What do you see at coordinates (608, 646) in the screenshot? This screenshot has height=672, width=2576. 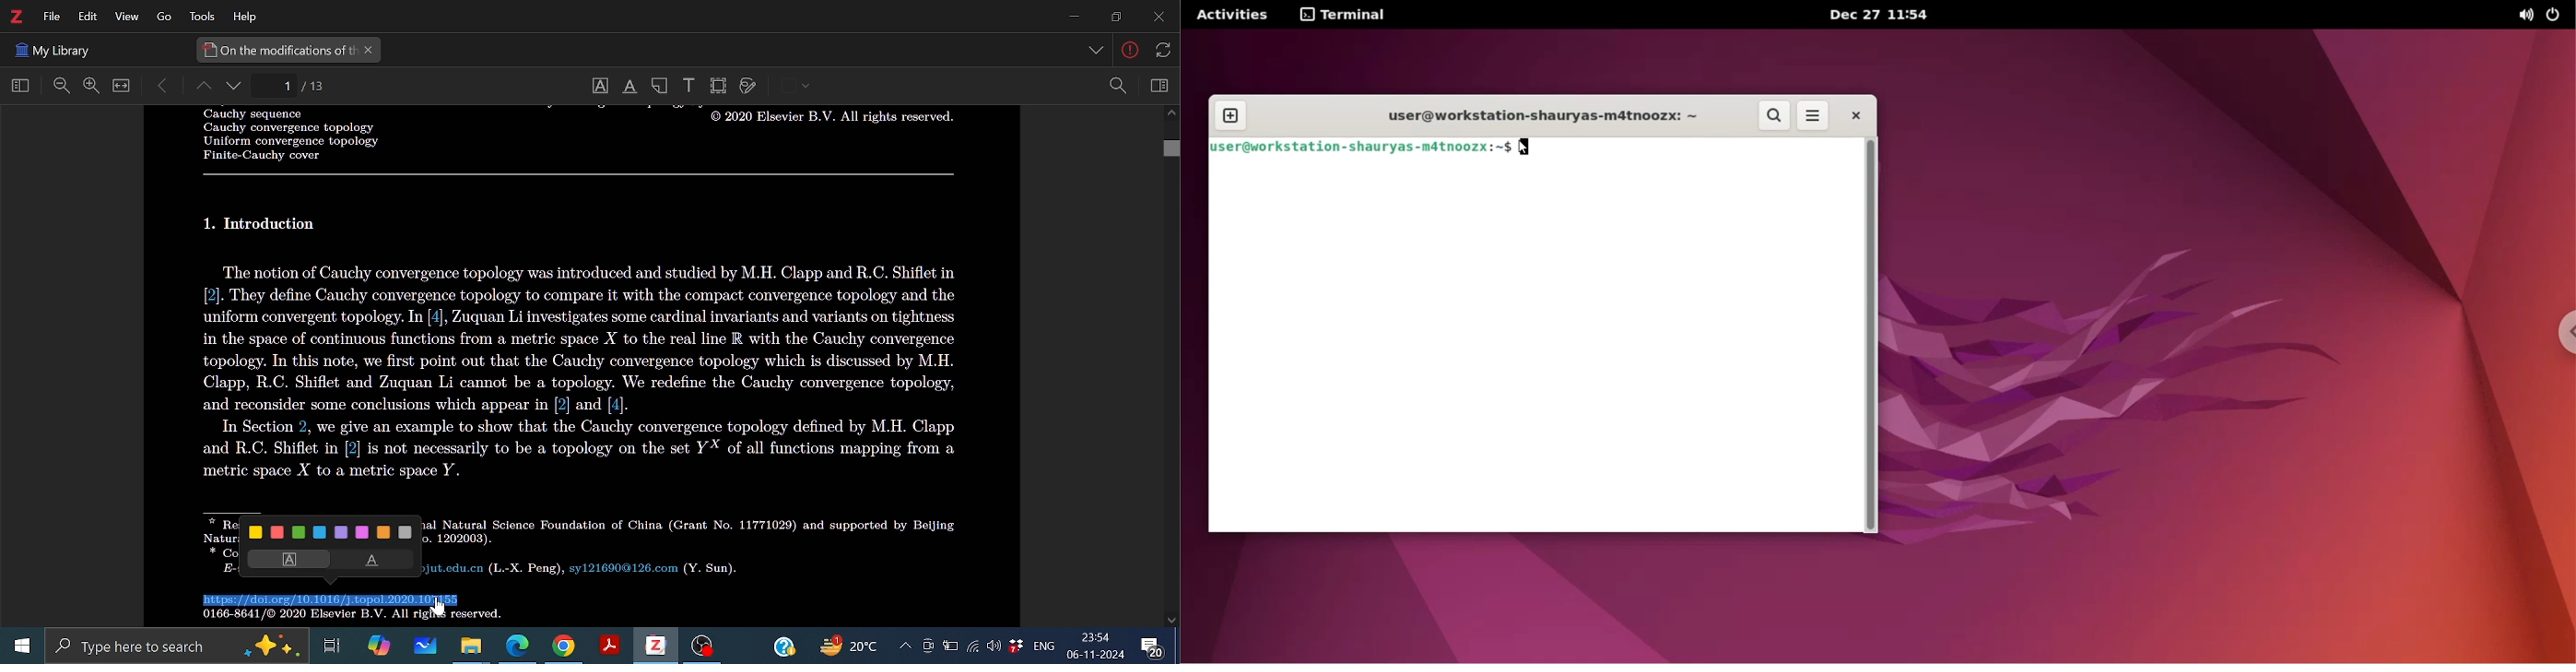 I see `Adobe reader` at bounding box center [608, 646].